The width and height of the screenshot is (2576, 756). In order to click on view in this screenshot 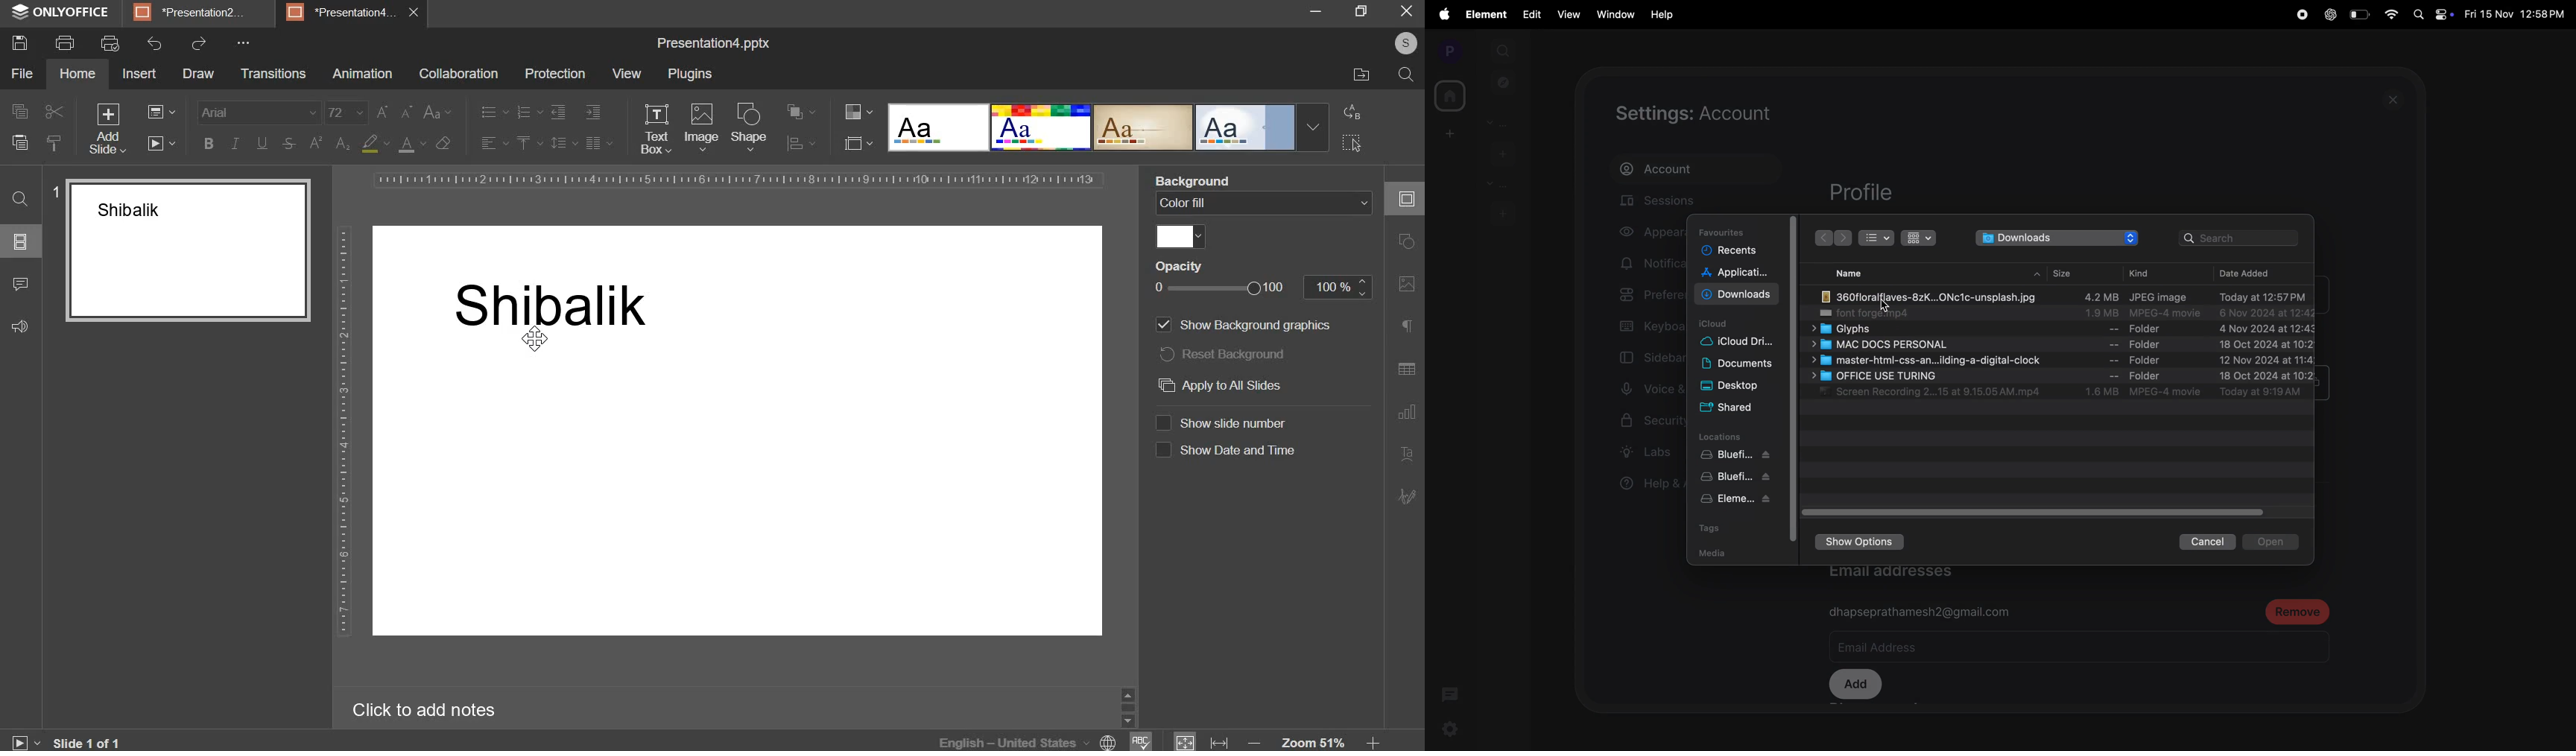, I will do `click(1566, 15)`.